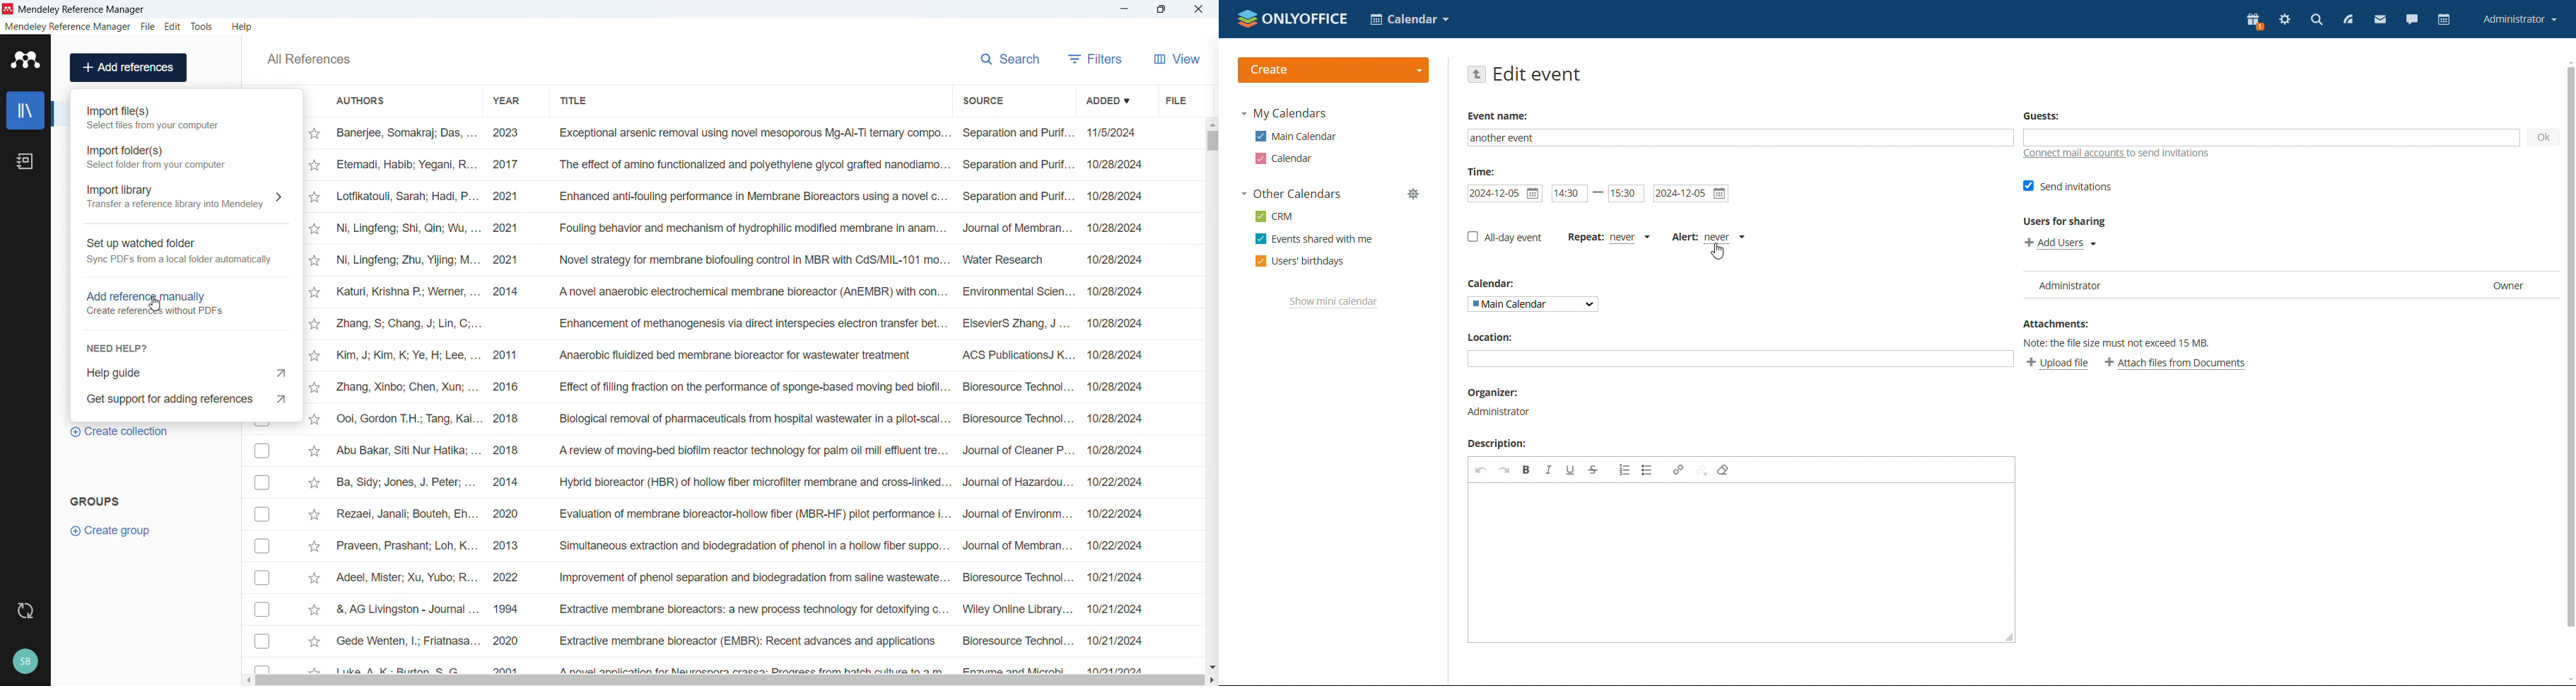 This screenshot has width=2576, height=700. I want to click on start time, so click(1570, 193).